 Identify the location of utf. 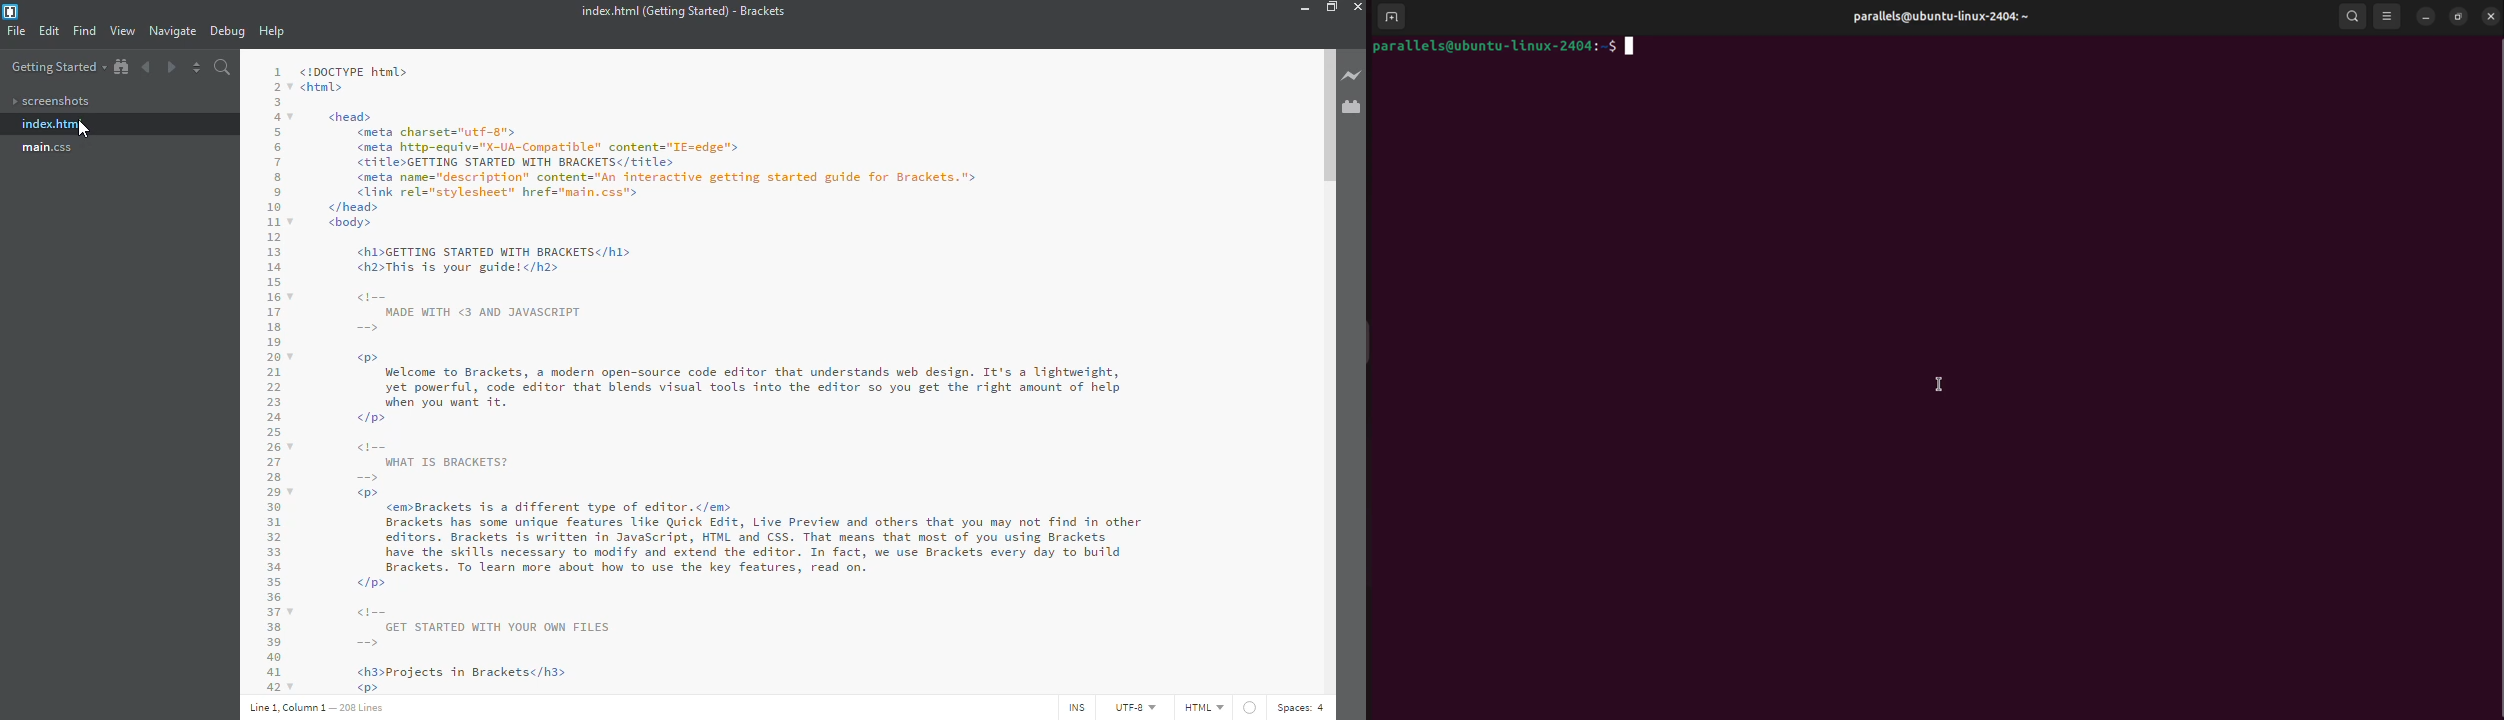
(1128, 704).